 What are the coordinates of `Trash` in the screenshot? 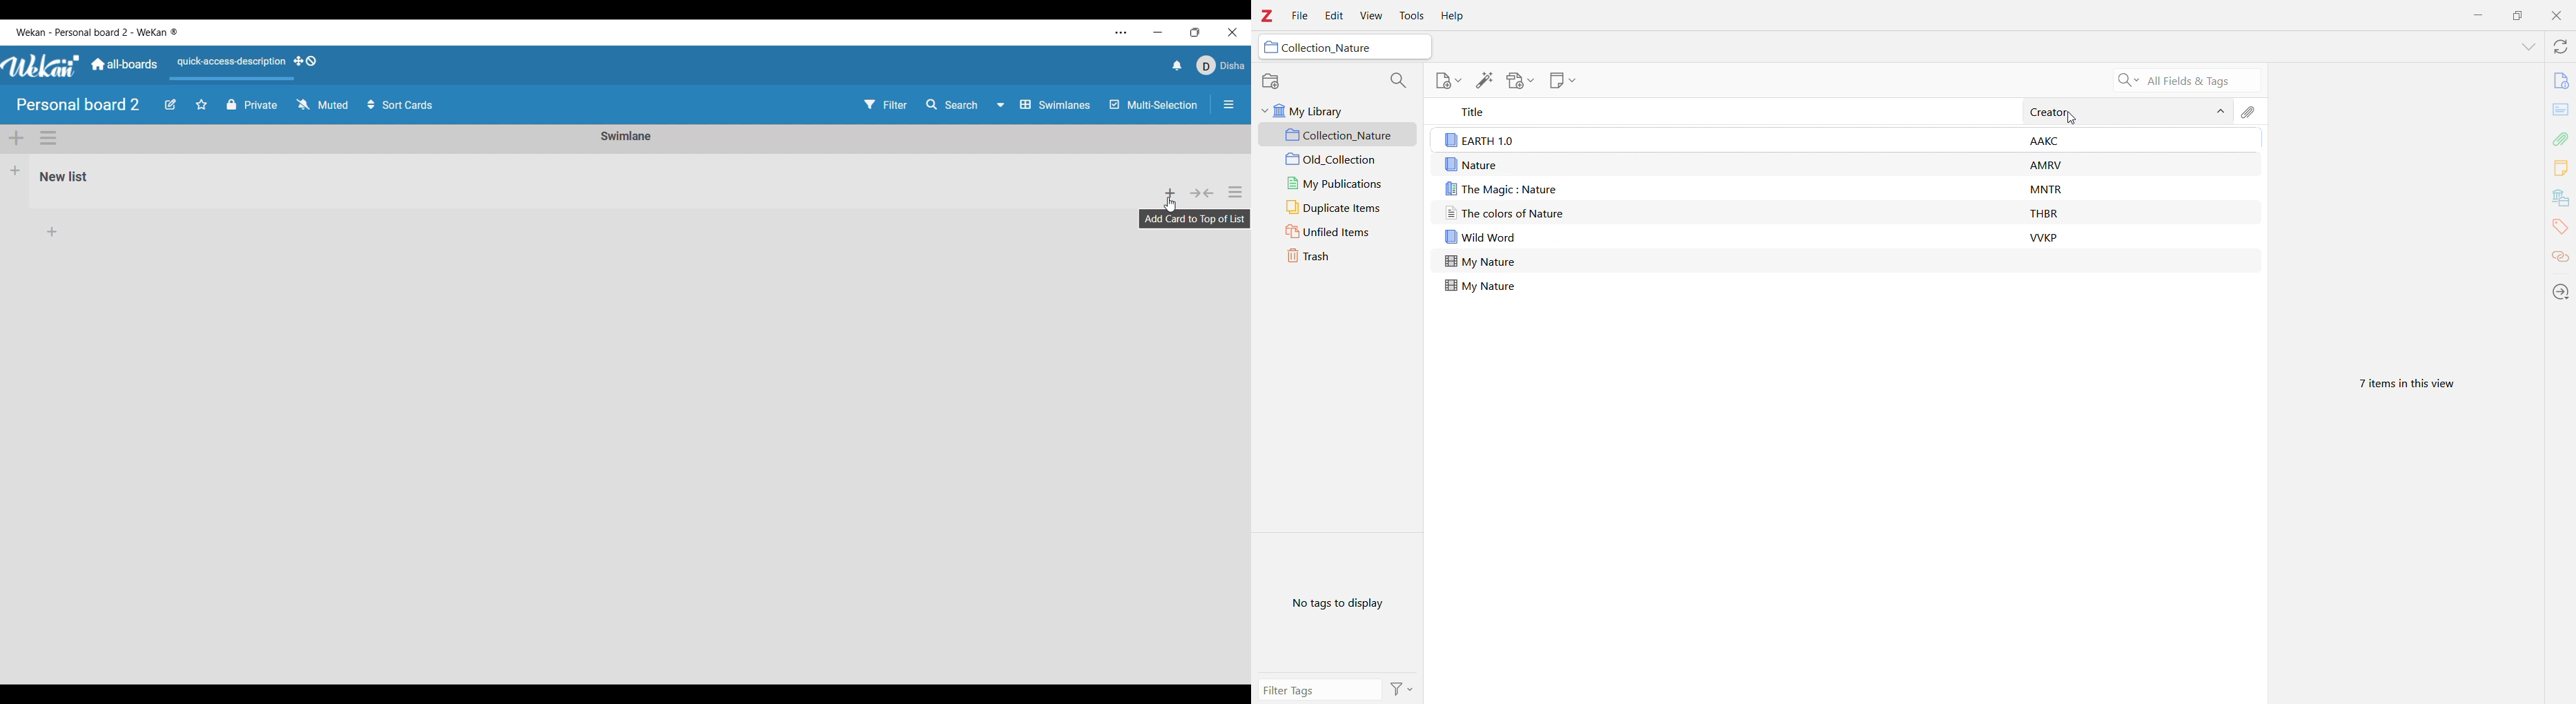 It's located at (1343, 257).